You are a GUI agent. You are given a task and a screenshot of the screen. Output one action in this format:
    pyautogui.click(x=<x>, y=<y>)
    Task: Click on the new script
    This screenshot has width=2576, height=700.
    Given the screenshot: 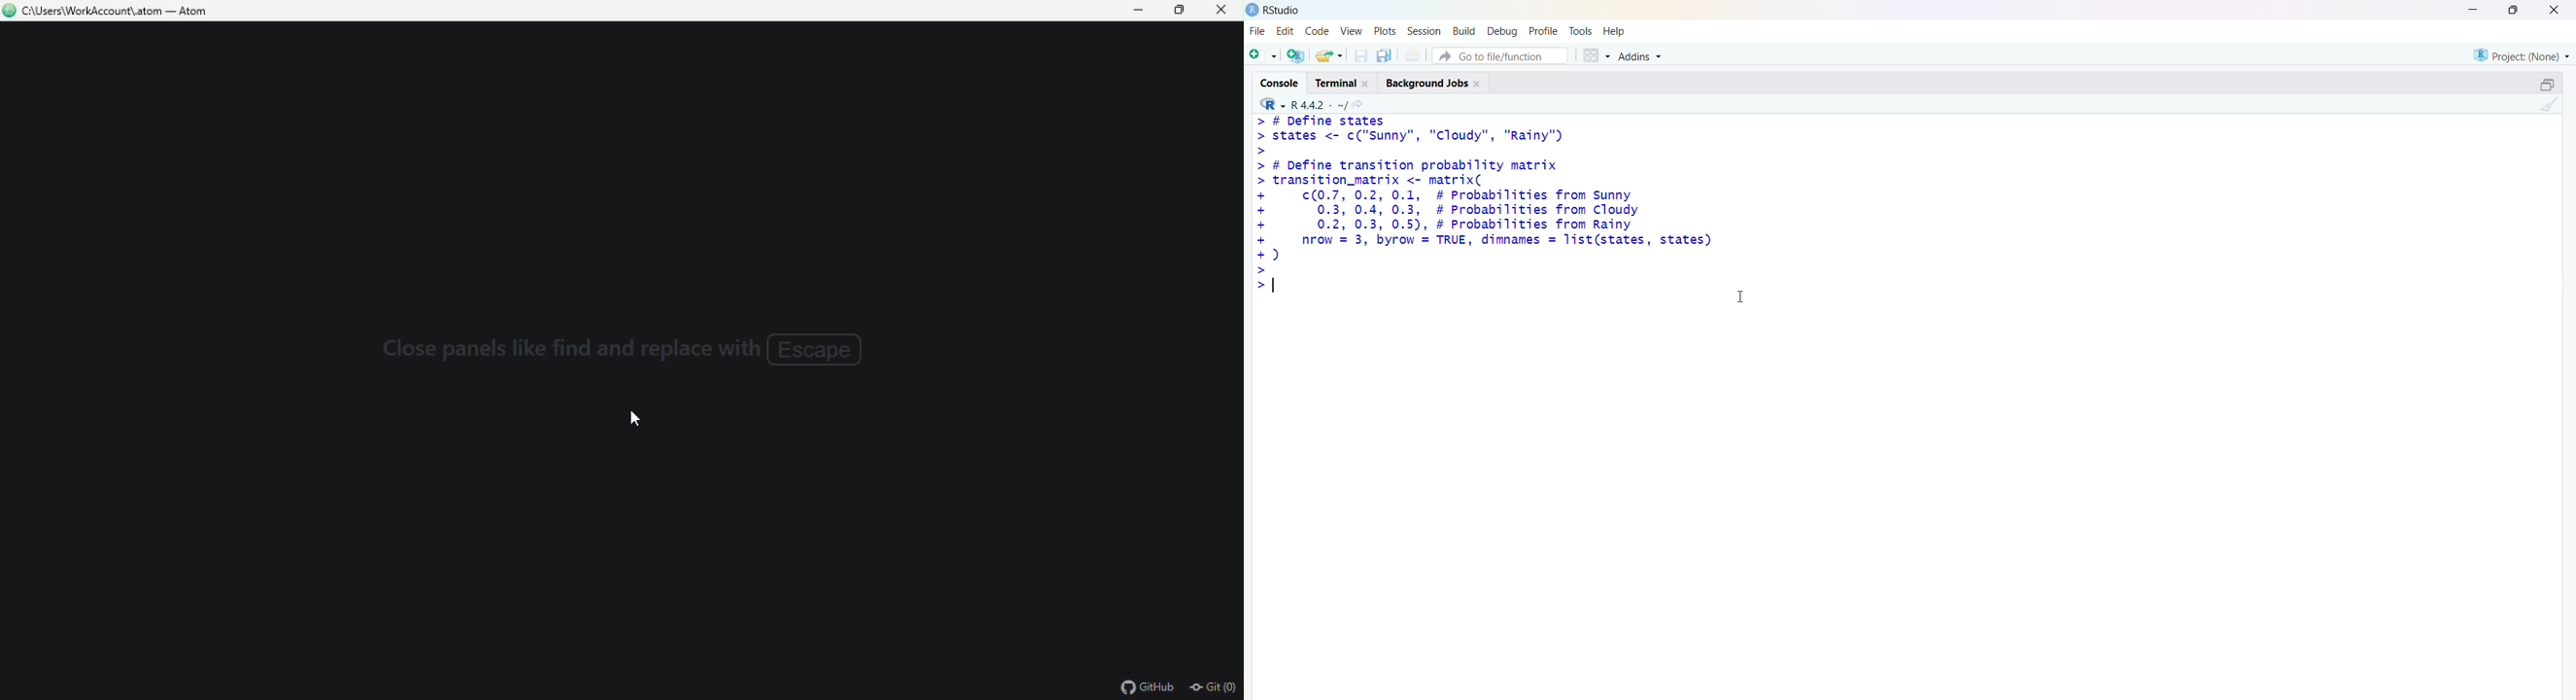 What is the action you would take?
    pyautogui.click(x=1263, y=55)
    